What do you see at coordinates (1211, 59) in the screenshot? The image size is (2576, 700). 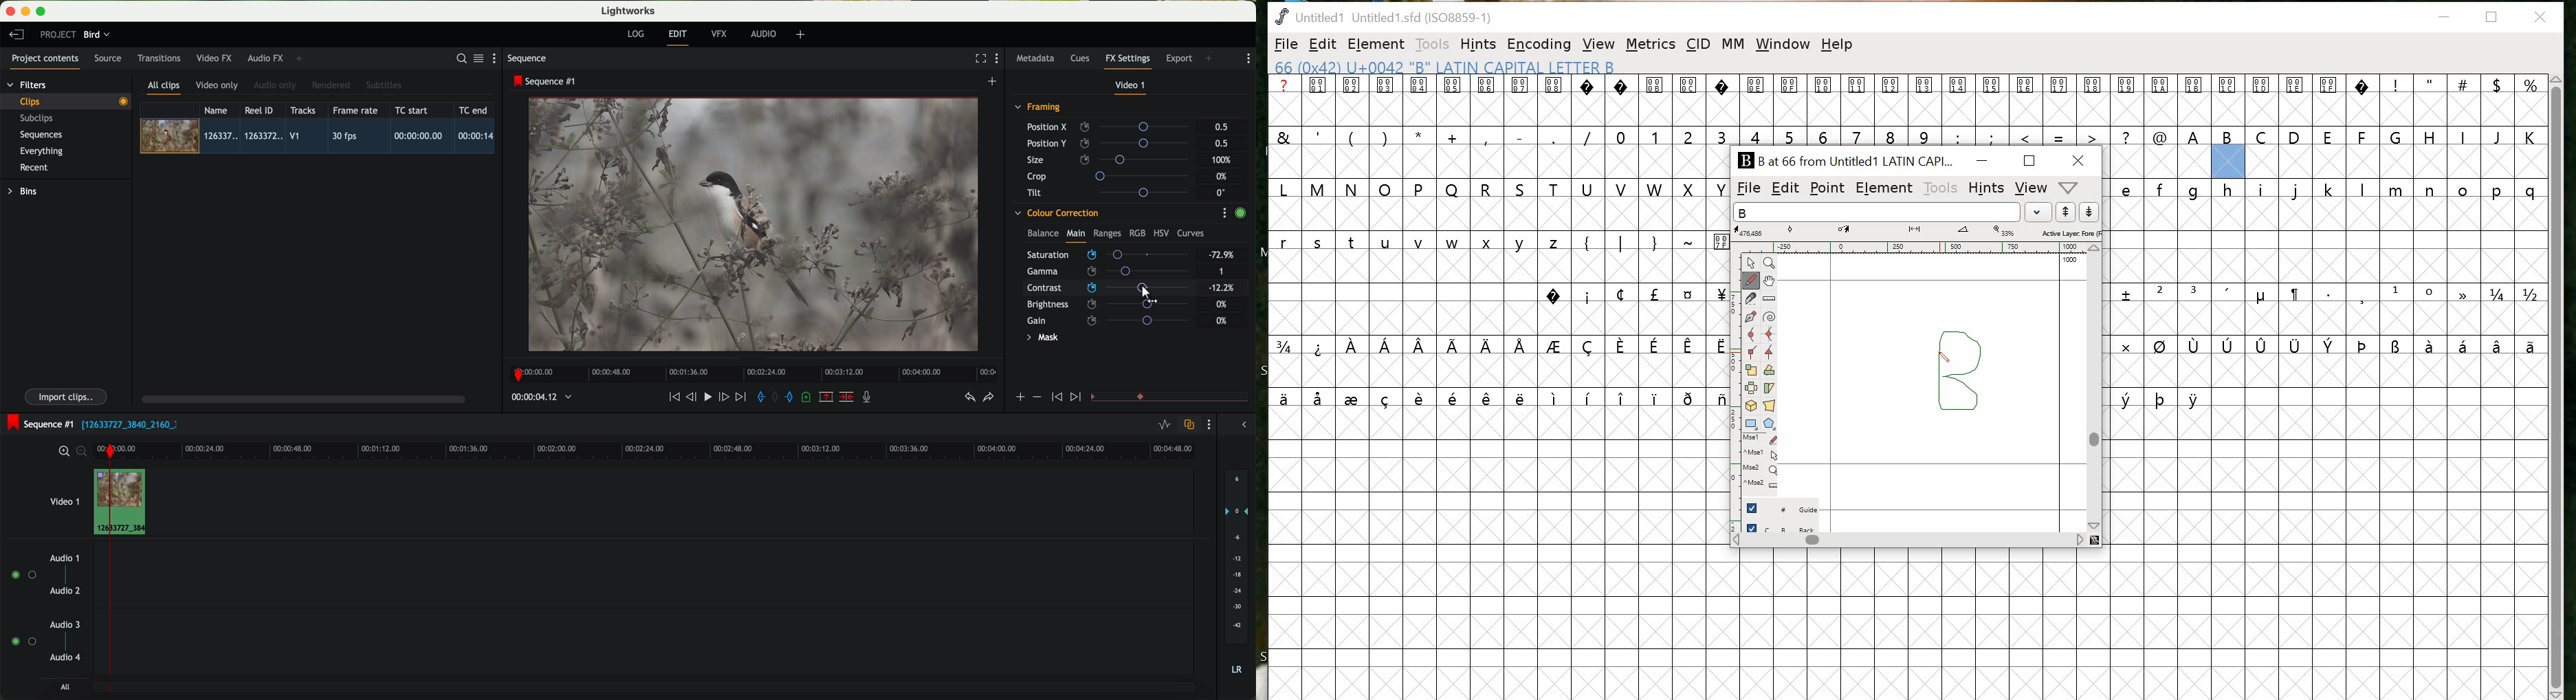 I see `add panel` at bounding box center [1211, 59].